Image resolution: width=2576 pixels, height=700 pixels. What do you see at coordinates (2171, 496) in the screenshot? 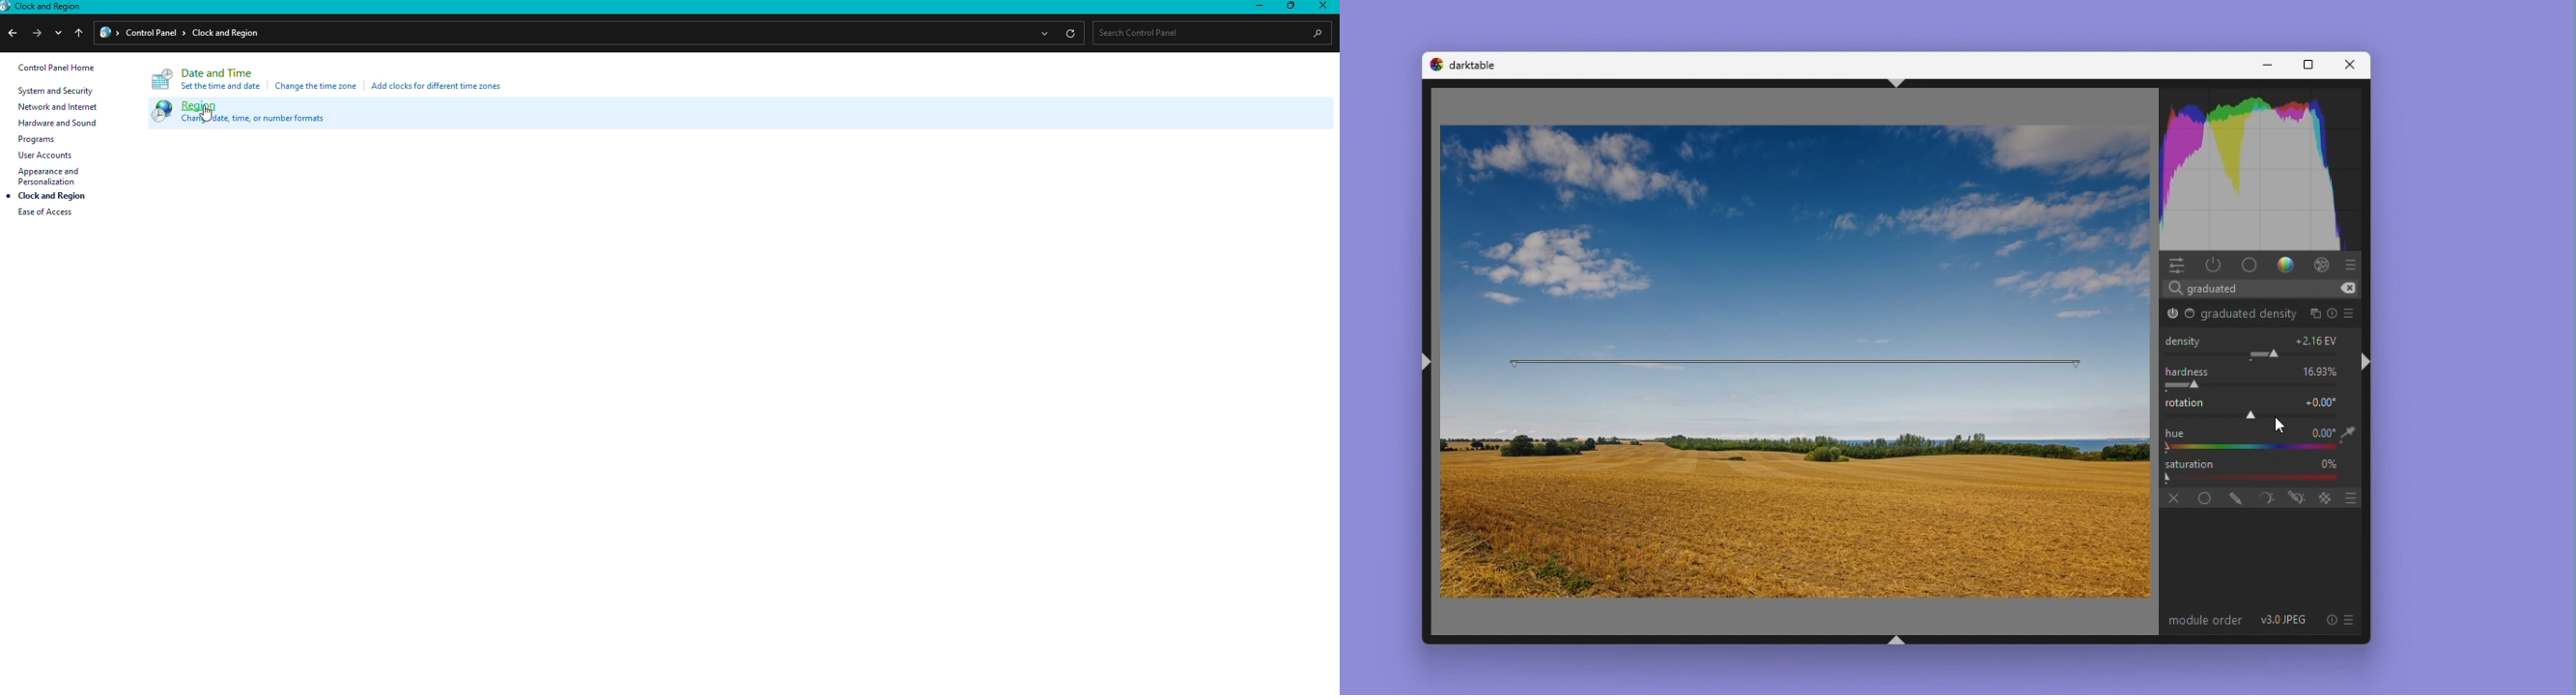
I see `off` at bounding box center [2171, 496].